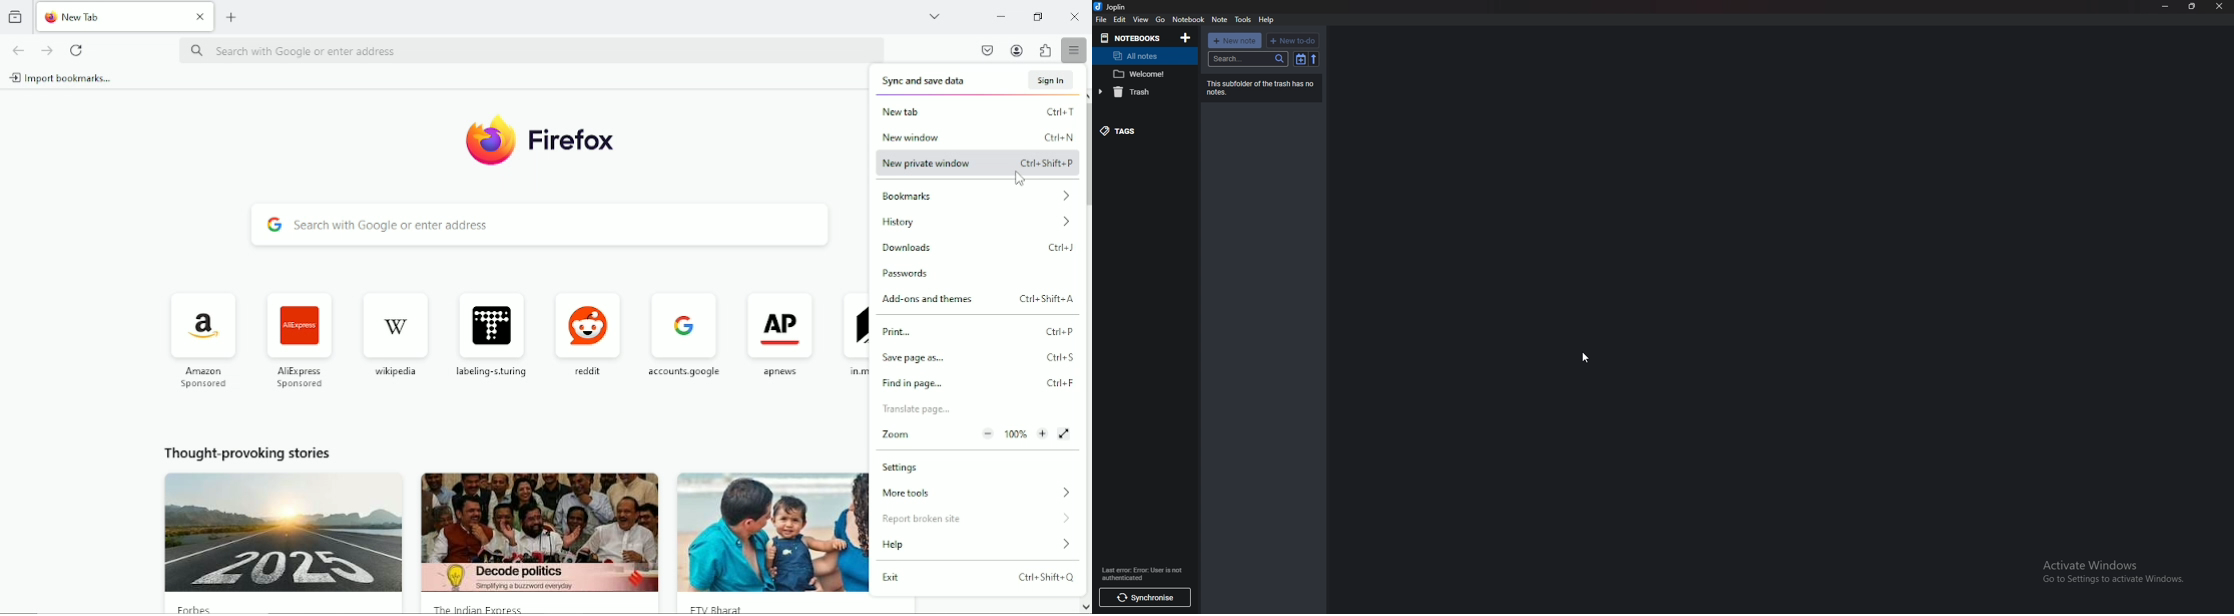 Image resolution: width=2240 pixels, height=616 pixels. I want to click on help, so click(975, 545).